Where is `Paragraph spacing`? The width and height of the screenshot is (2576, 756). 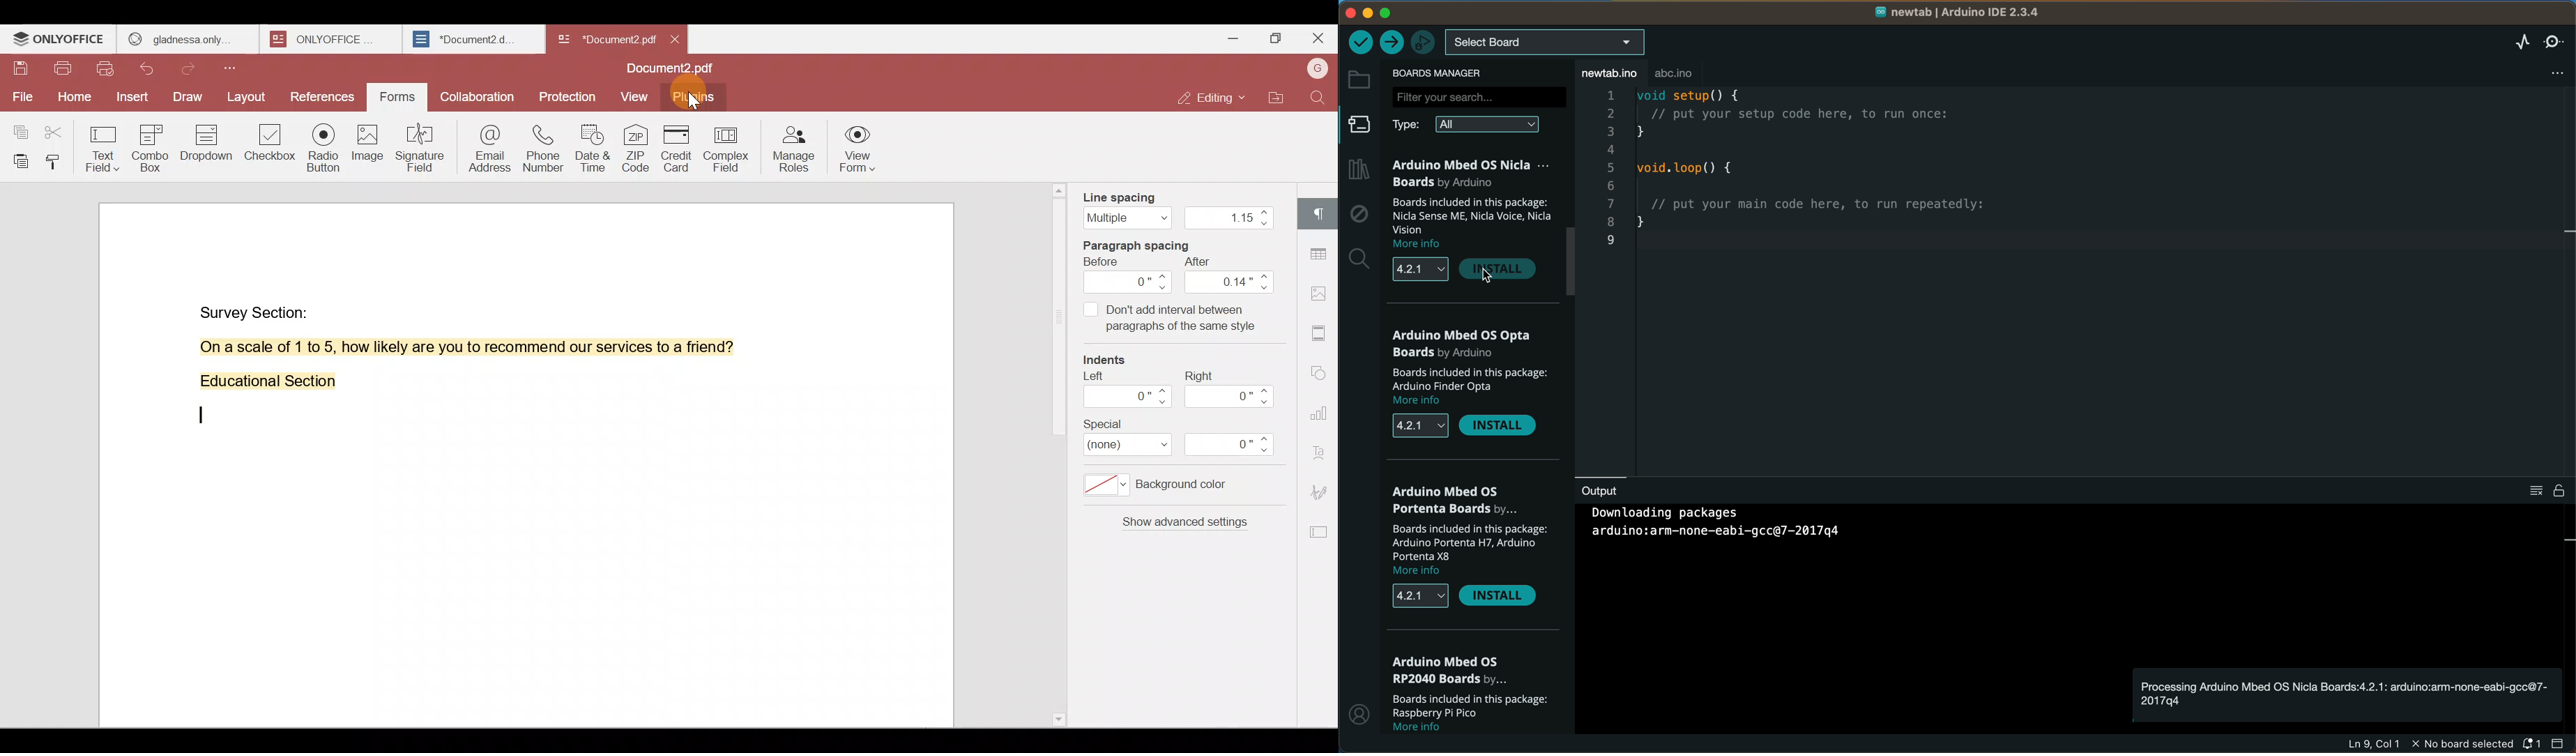
Paragraph spacing is located at coordinates (1150, 243).